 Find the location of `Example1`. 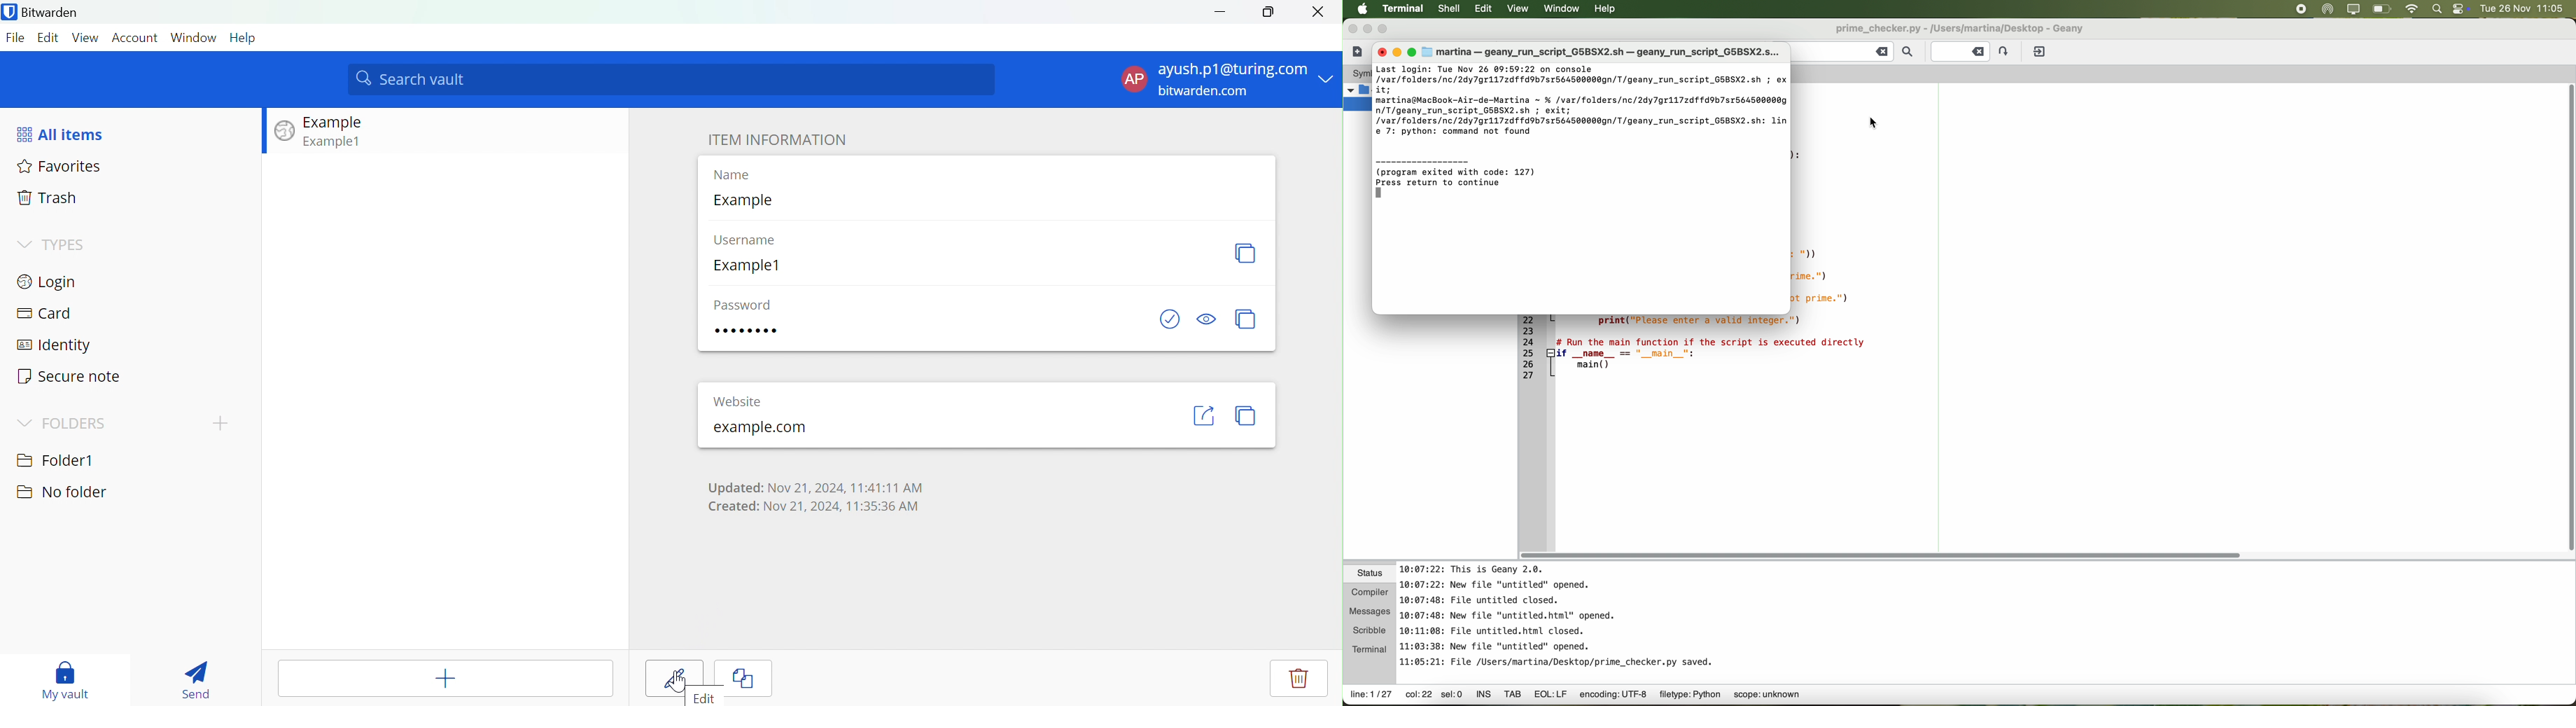

Example1 is located at coordinates (334, 141).